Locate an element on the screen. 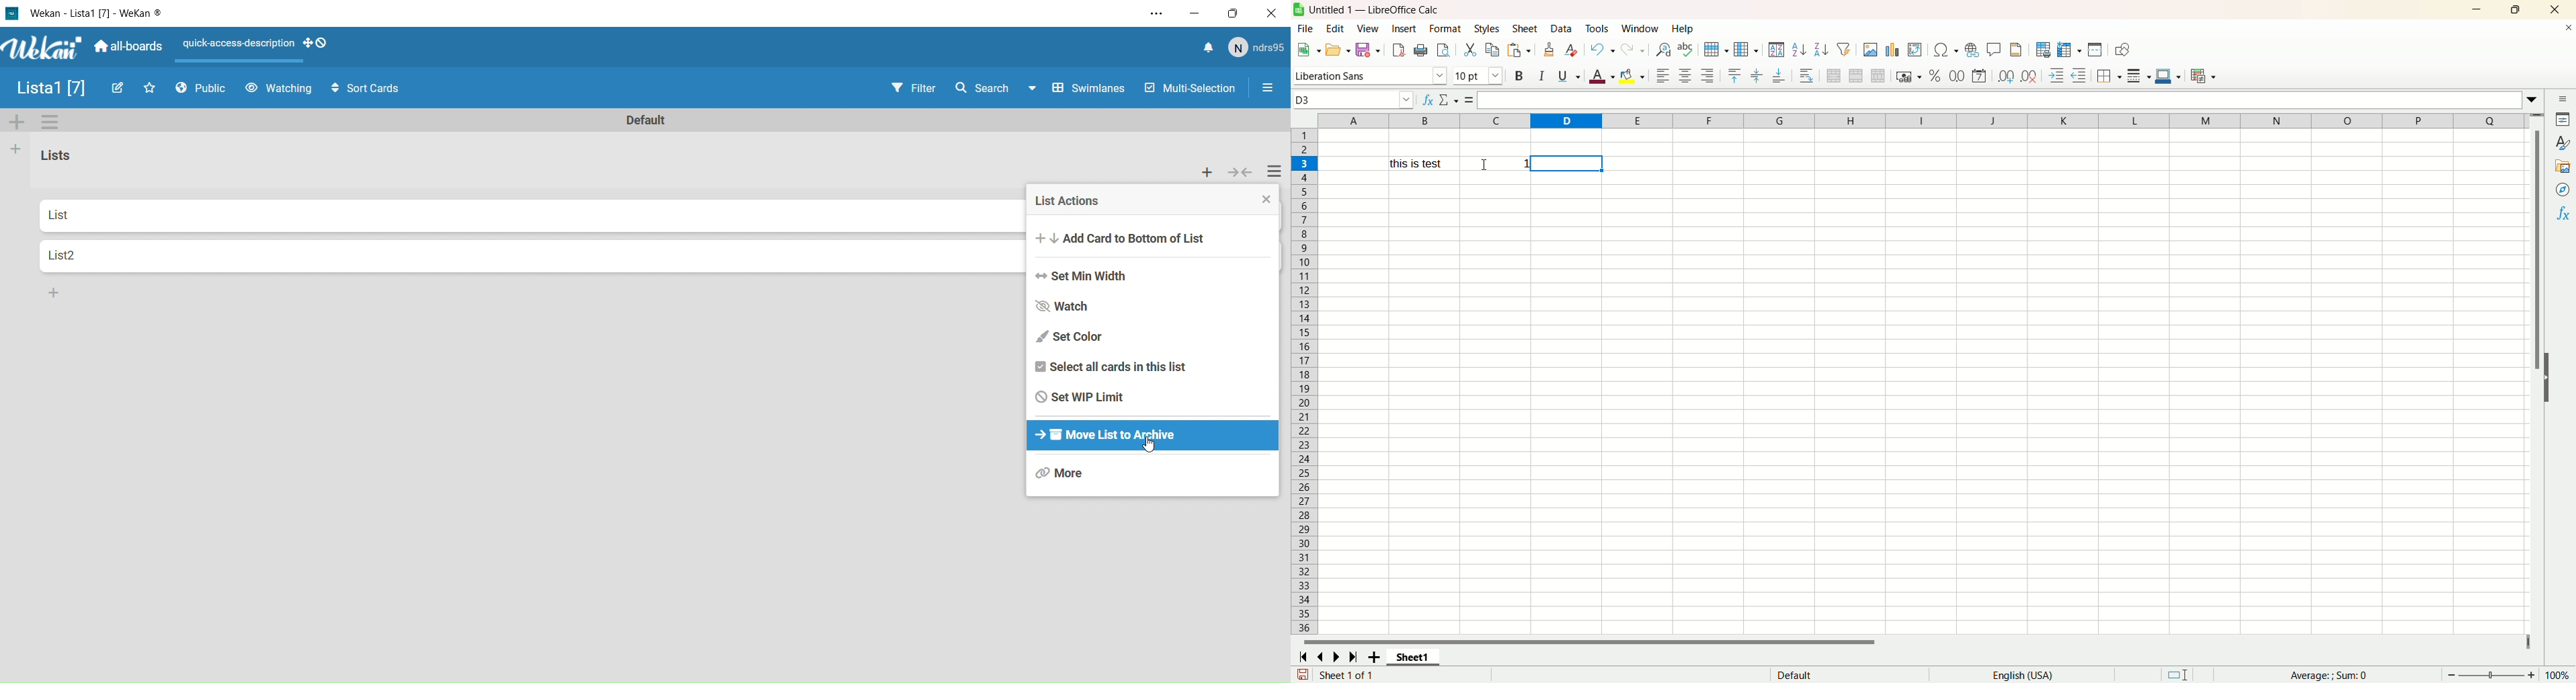 This screenshot has width=2576, height=700. row number is located at coordinates (1303, 382).